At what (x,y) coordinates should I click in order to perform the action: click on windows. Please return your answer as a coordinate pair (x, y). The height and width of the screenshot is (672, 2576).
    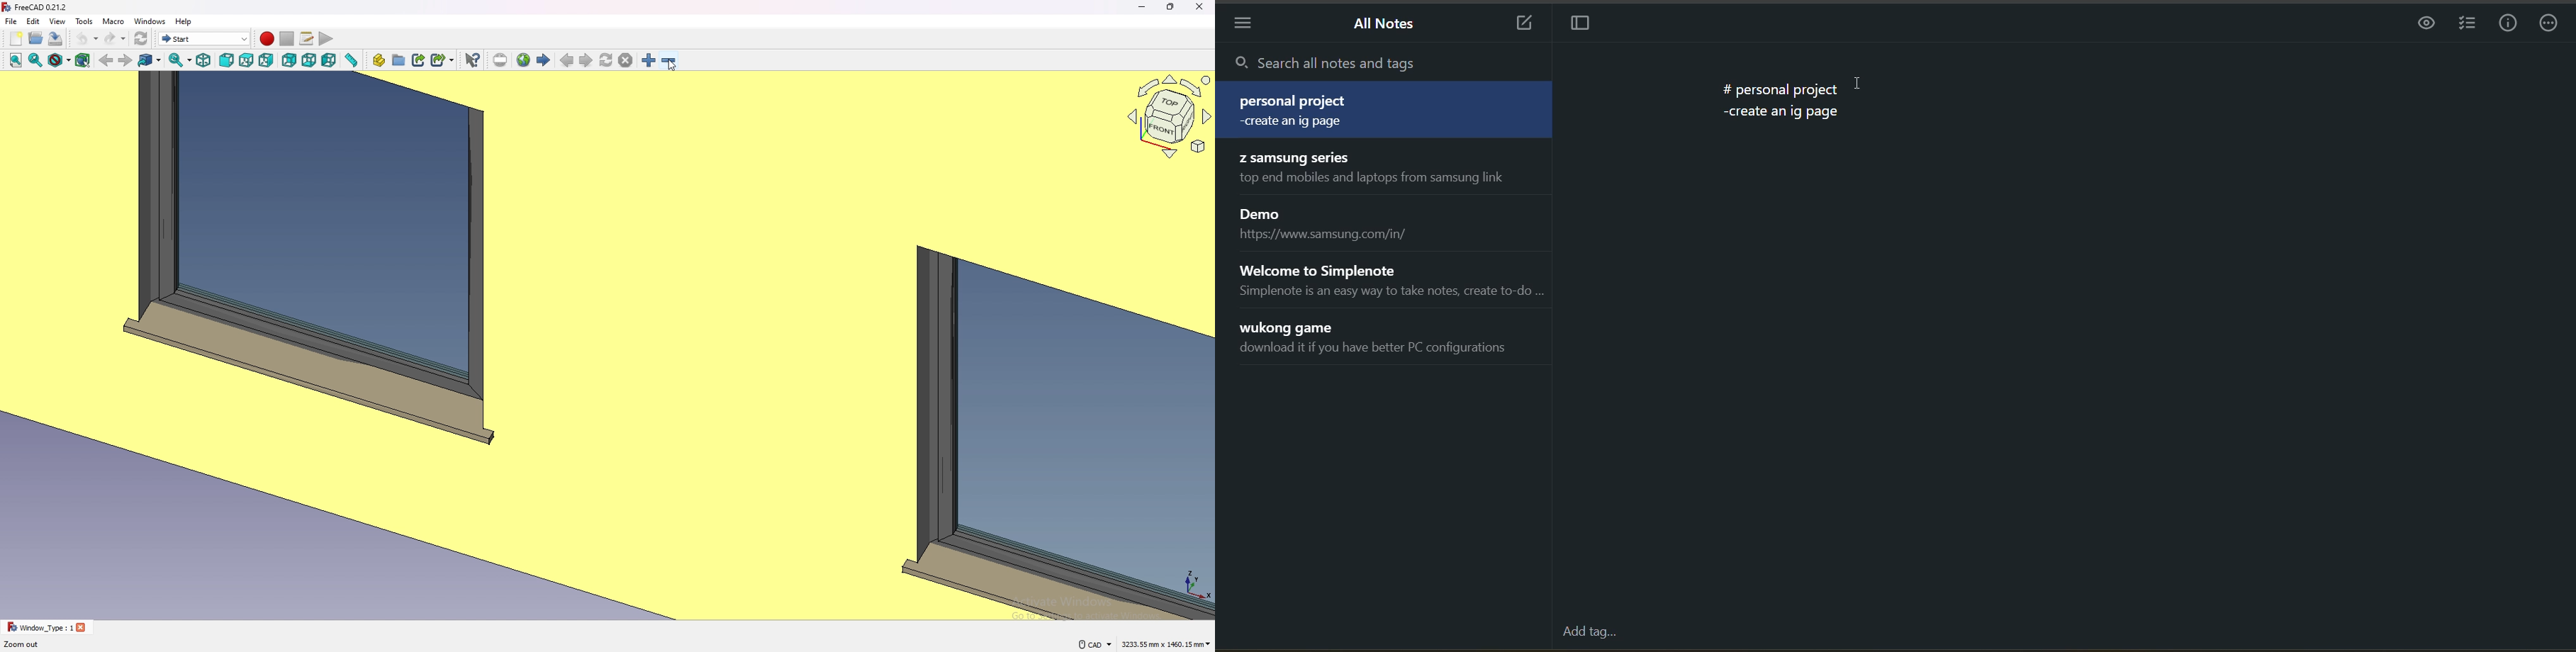
    Looking at the image, I should click on (151, 21).